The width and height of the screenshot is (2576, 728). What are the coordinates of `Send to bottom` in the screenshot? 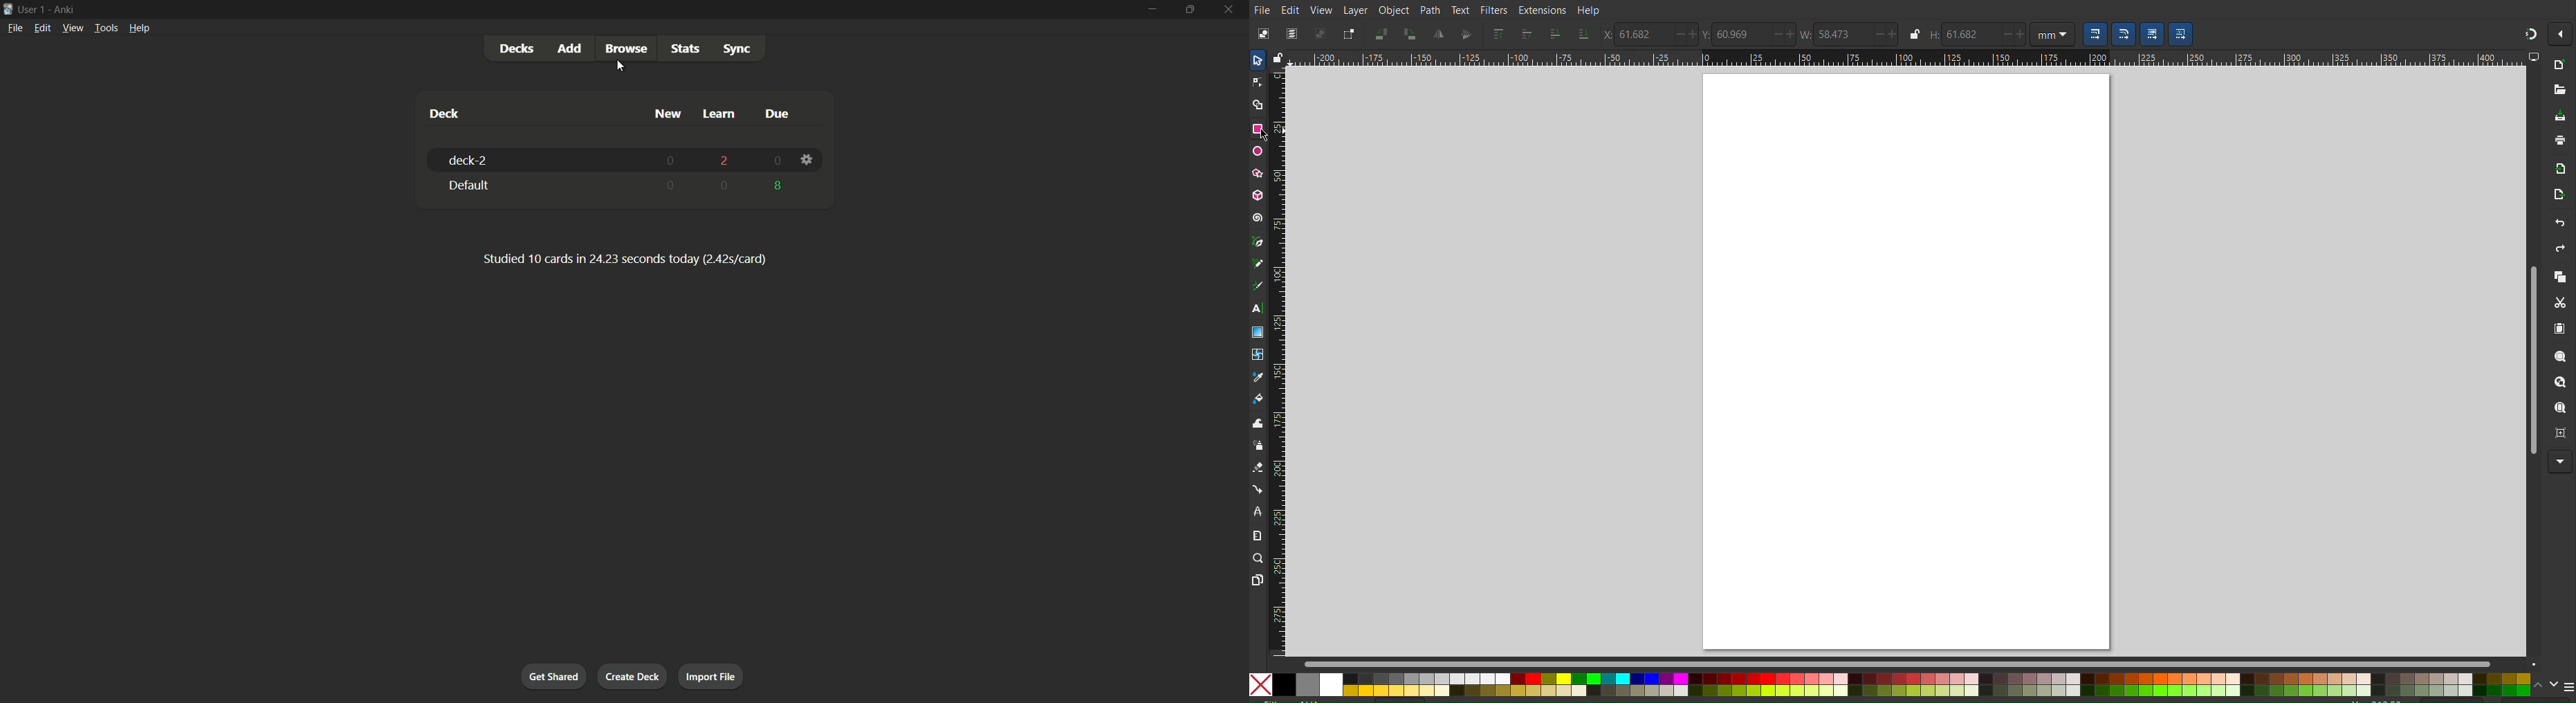 It's located at (1583, 36).